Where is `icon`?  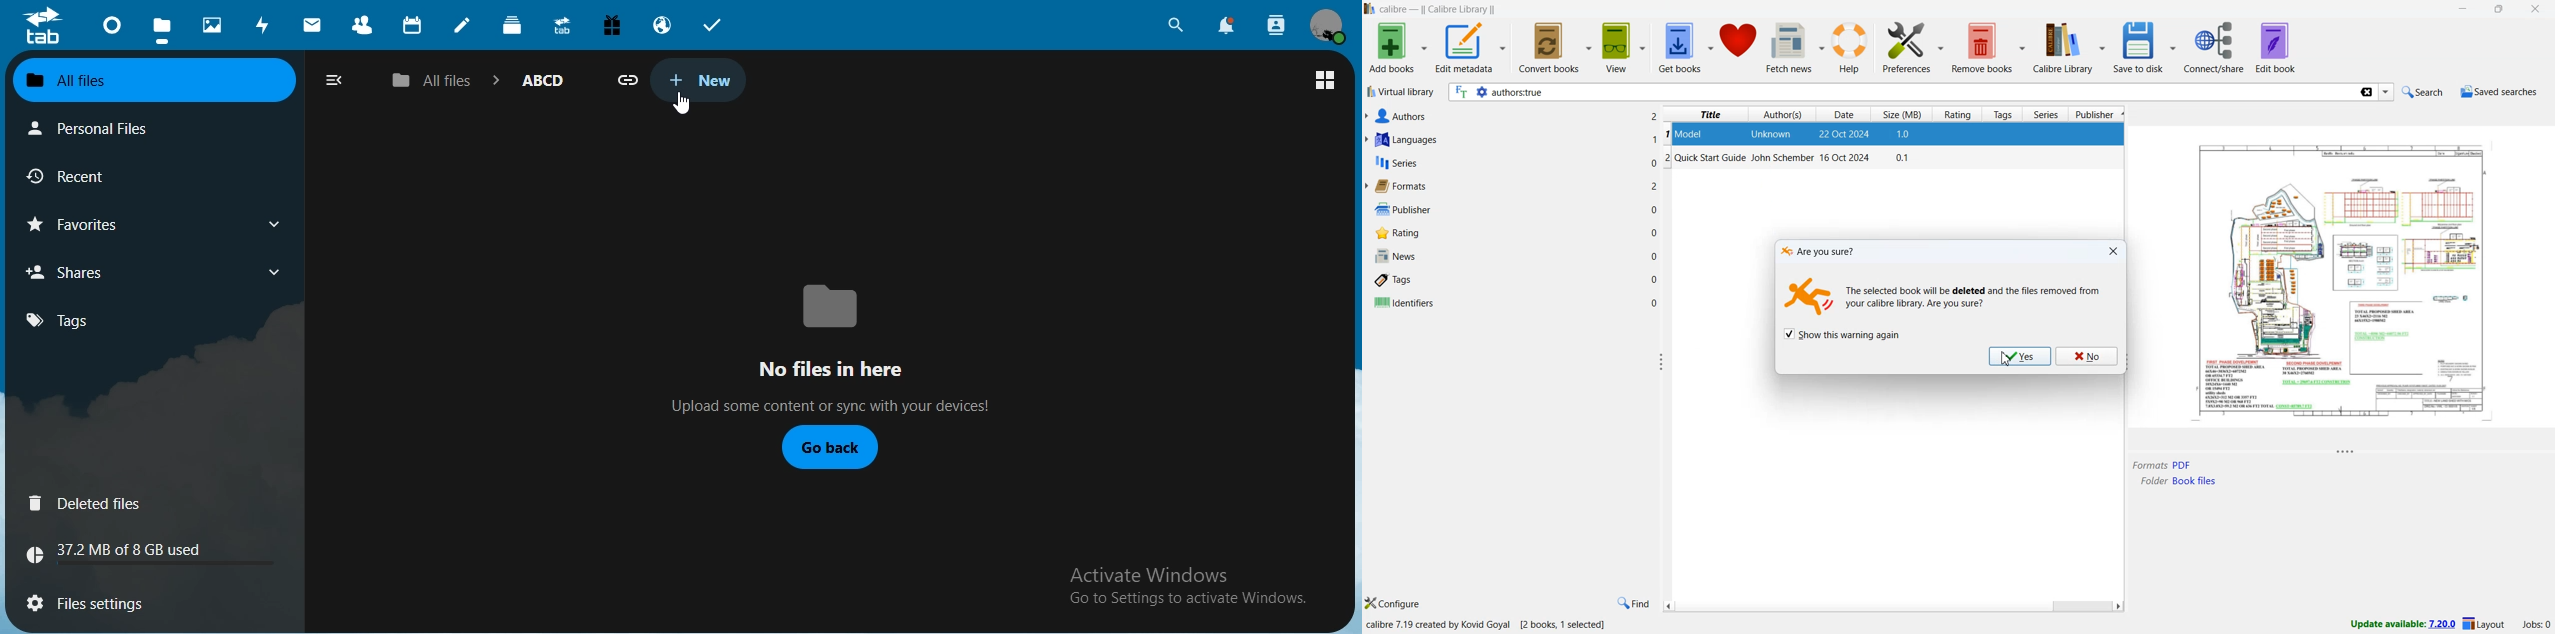 icon is located at coordinates (42, 26).